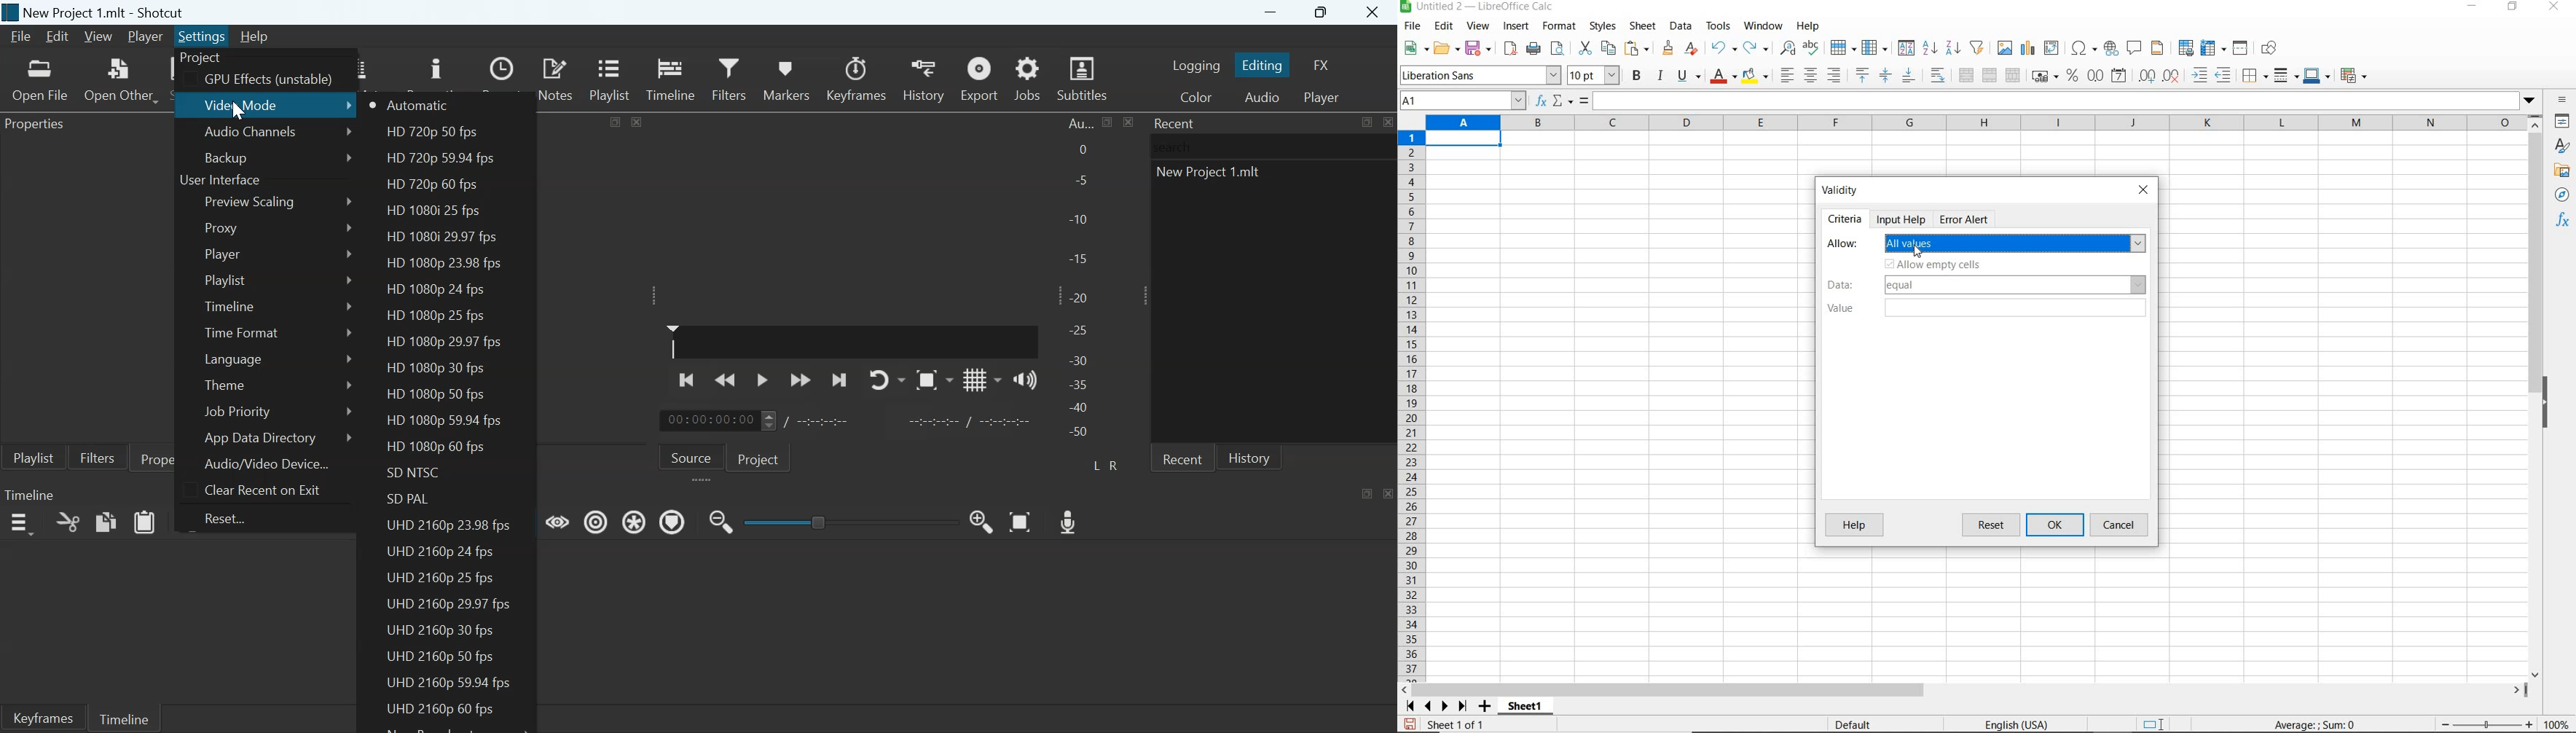 Image resolution: width=2576 pixels, height=756 pixels. Describe the element at coordinates (1366, 122) in the screenshot. I see `Maximize` at that location.